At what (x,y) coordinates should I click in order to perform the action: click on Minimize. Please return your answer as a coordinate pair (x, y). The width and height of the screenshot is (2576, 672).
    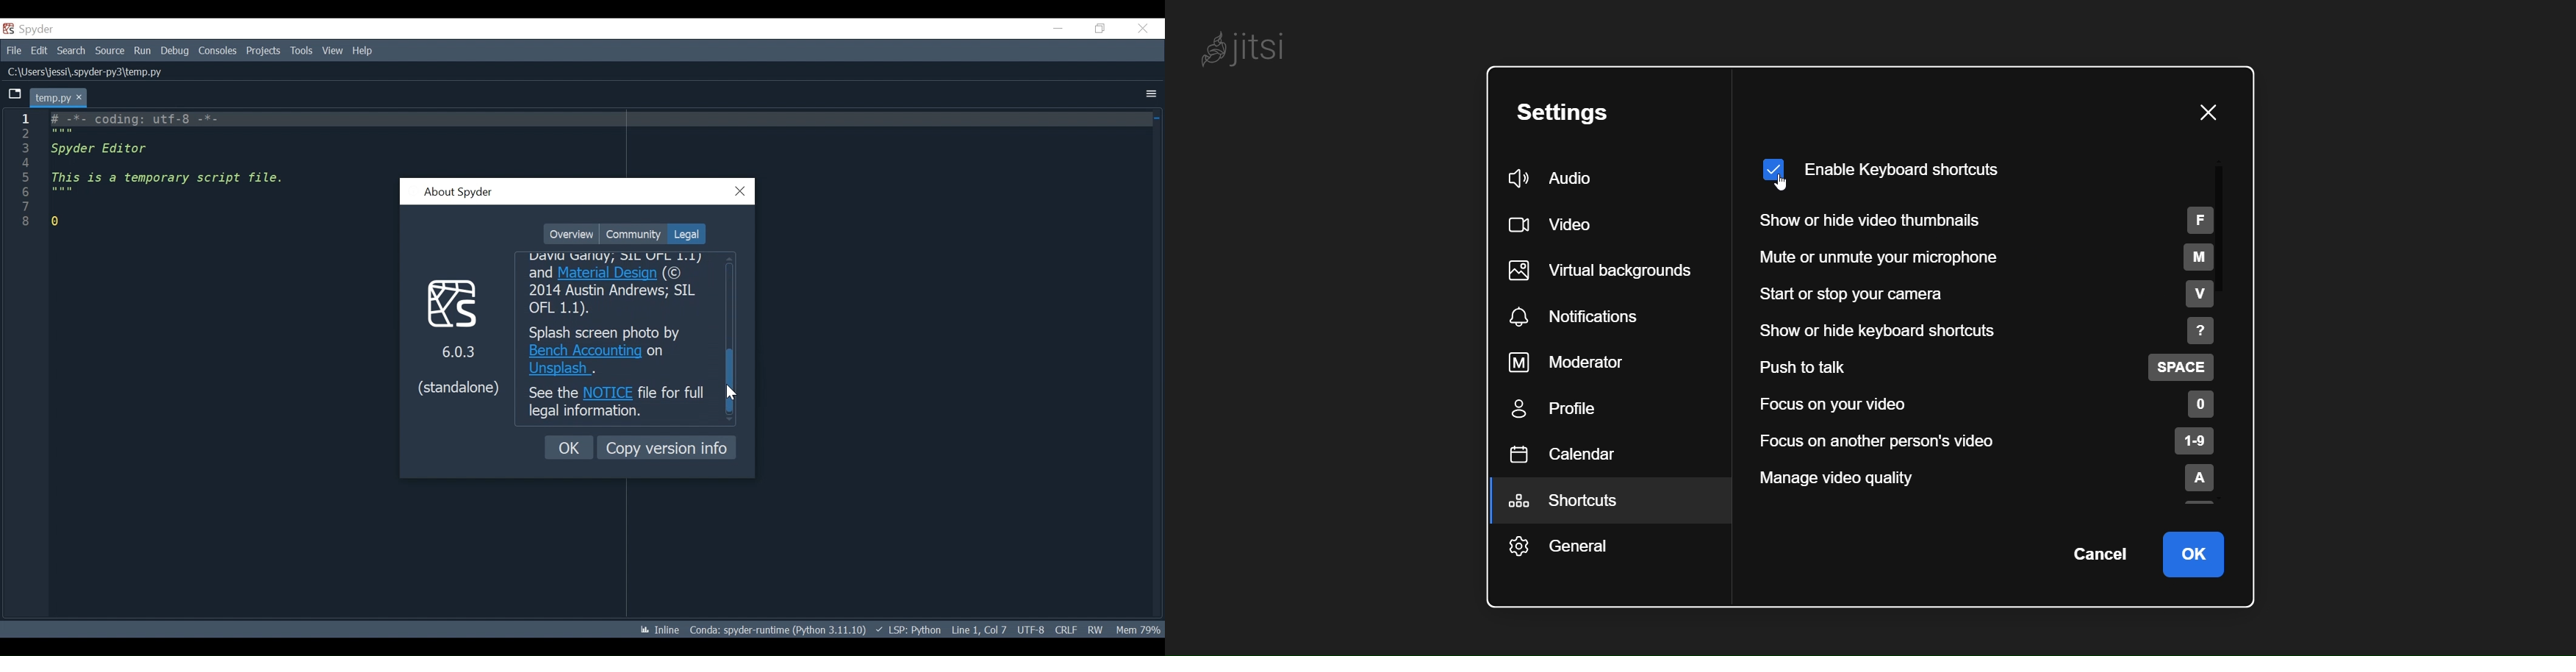
    Looking at the image, I should click on (1058, 28).